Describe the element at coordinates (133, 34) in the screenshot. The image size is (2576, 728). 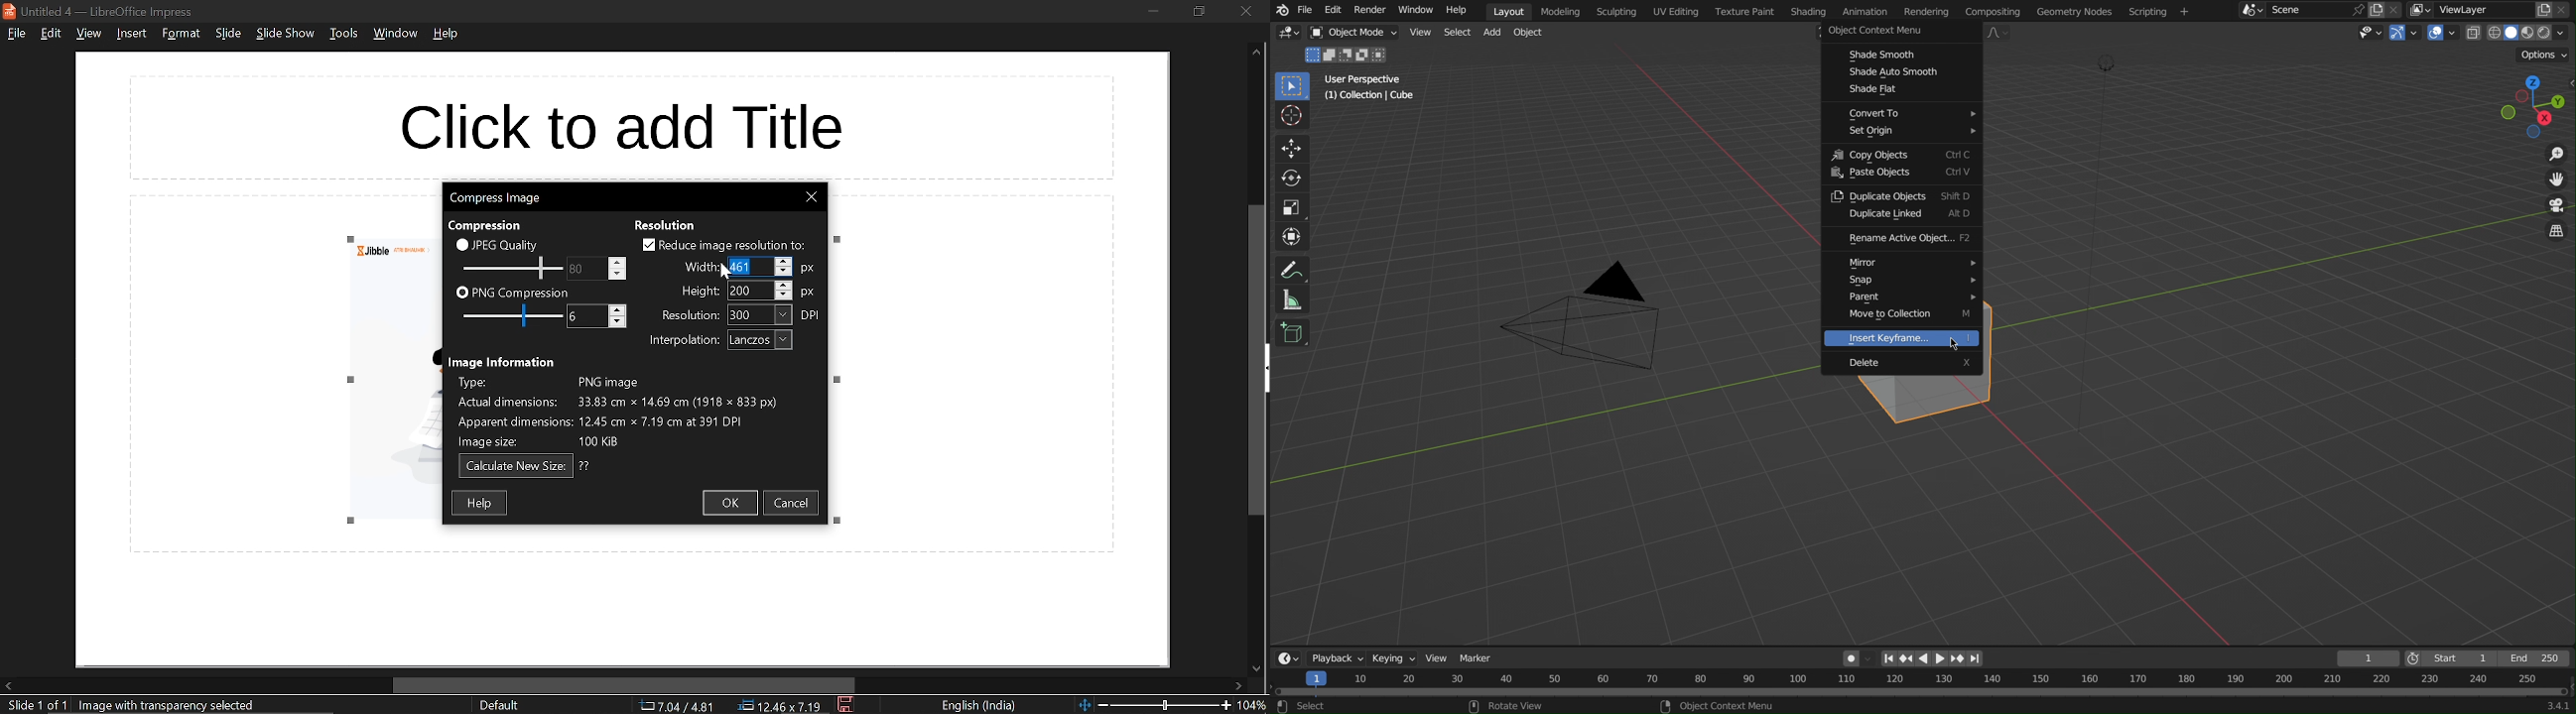
I see `insert` at that location.